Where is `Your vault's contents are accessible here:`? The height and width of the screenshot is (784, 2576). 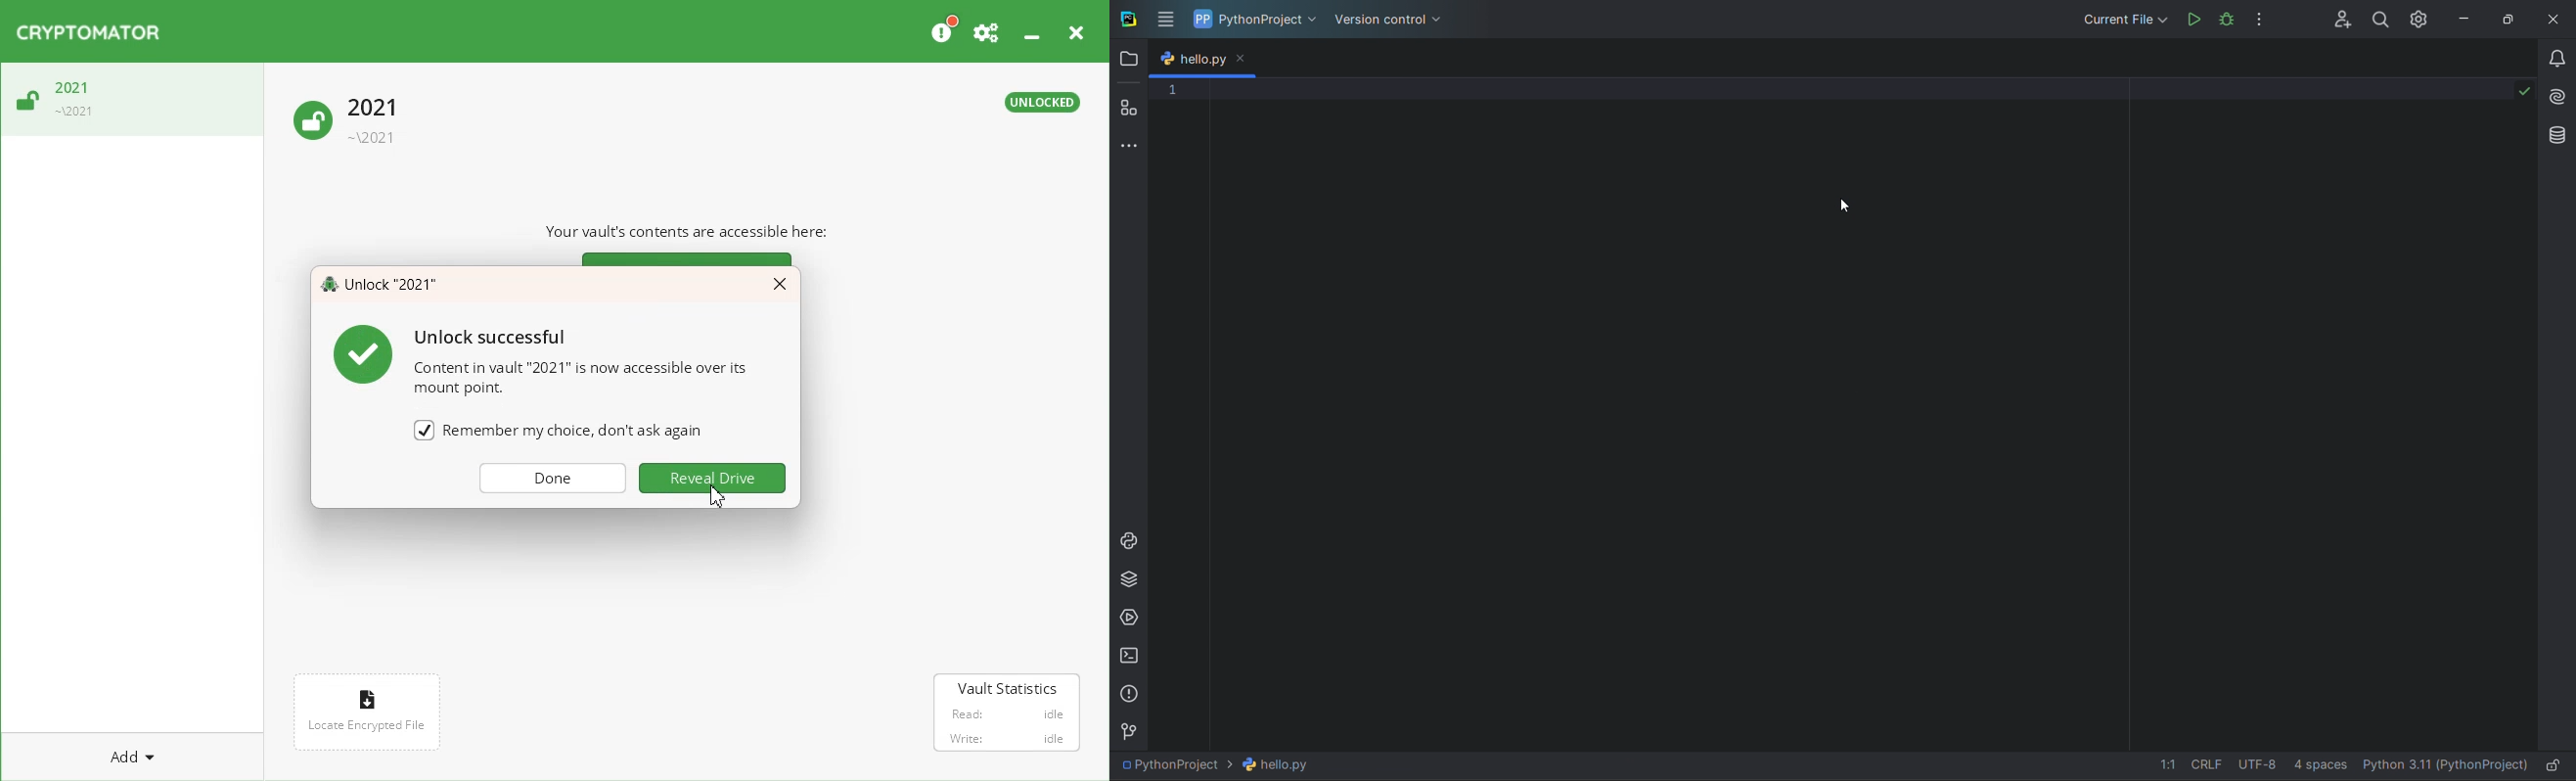
Your vault's contents are accessible here: is located at coordinates (696, 231).